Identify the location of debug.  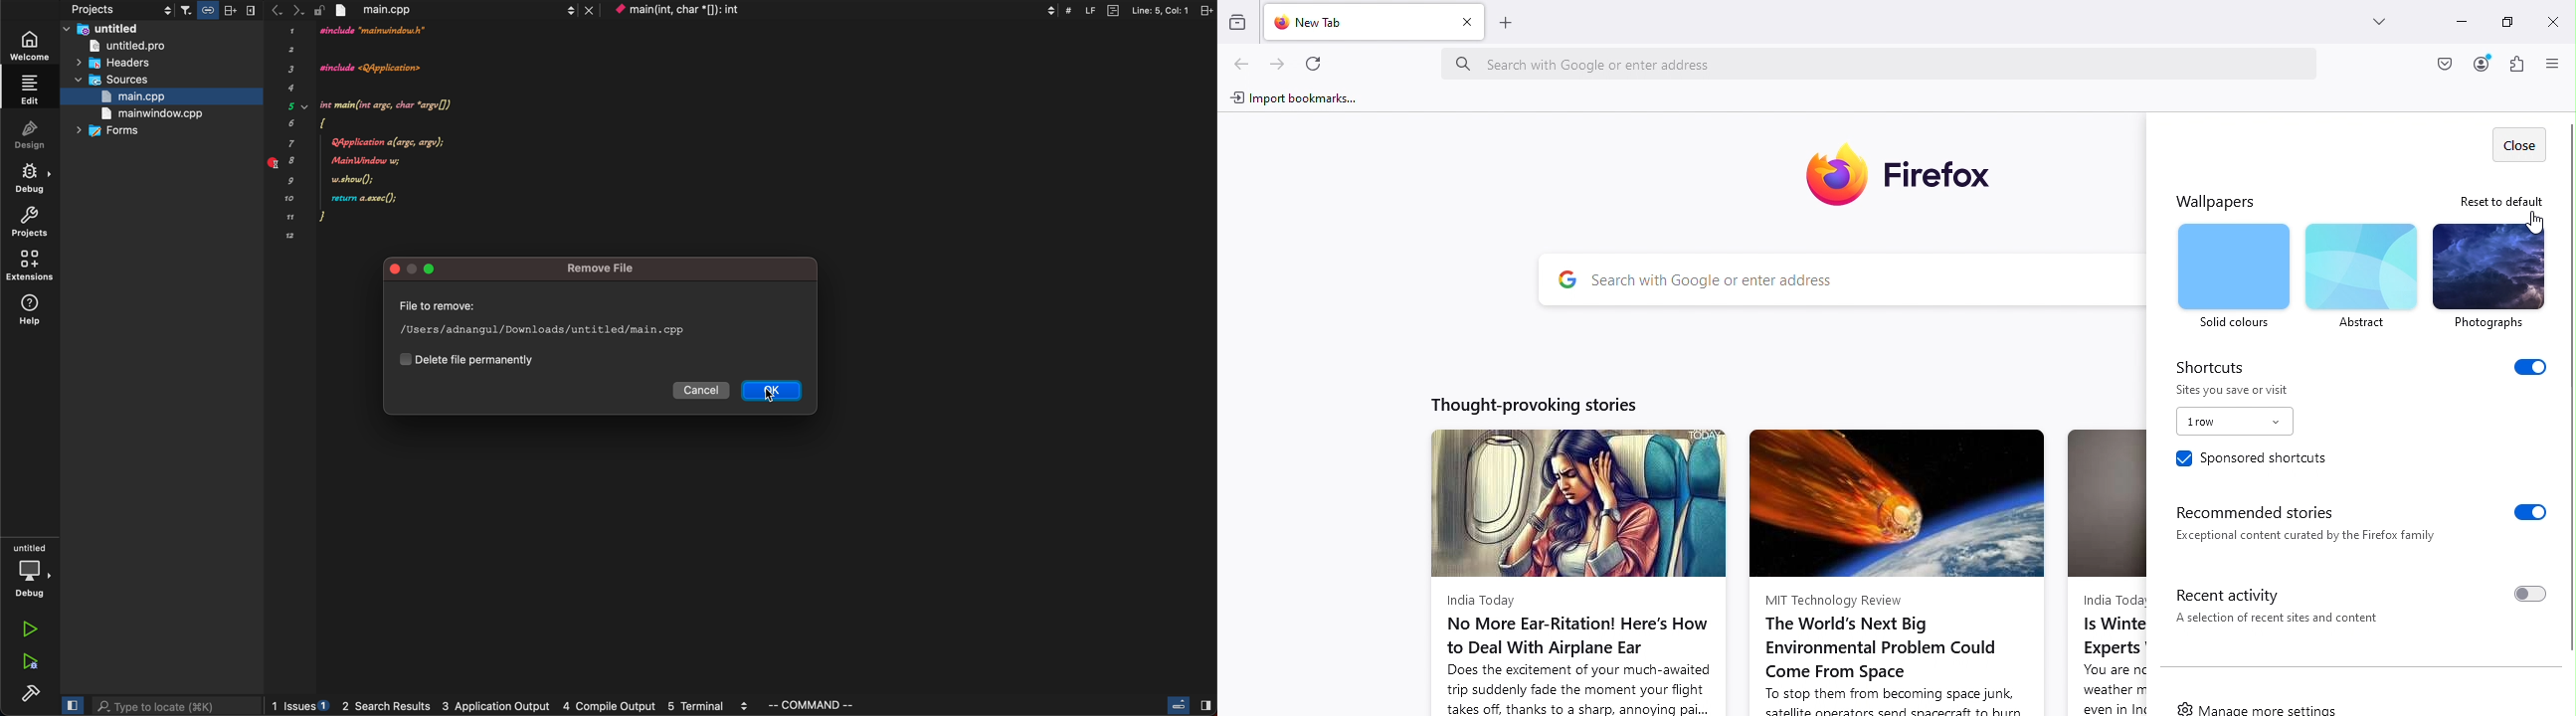
(29, 570).